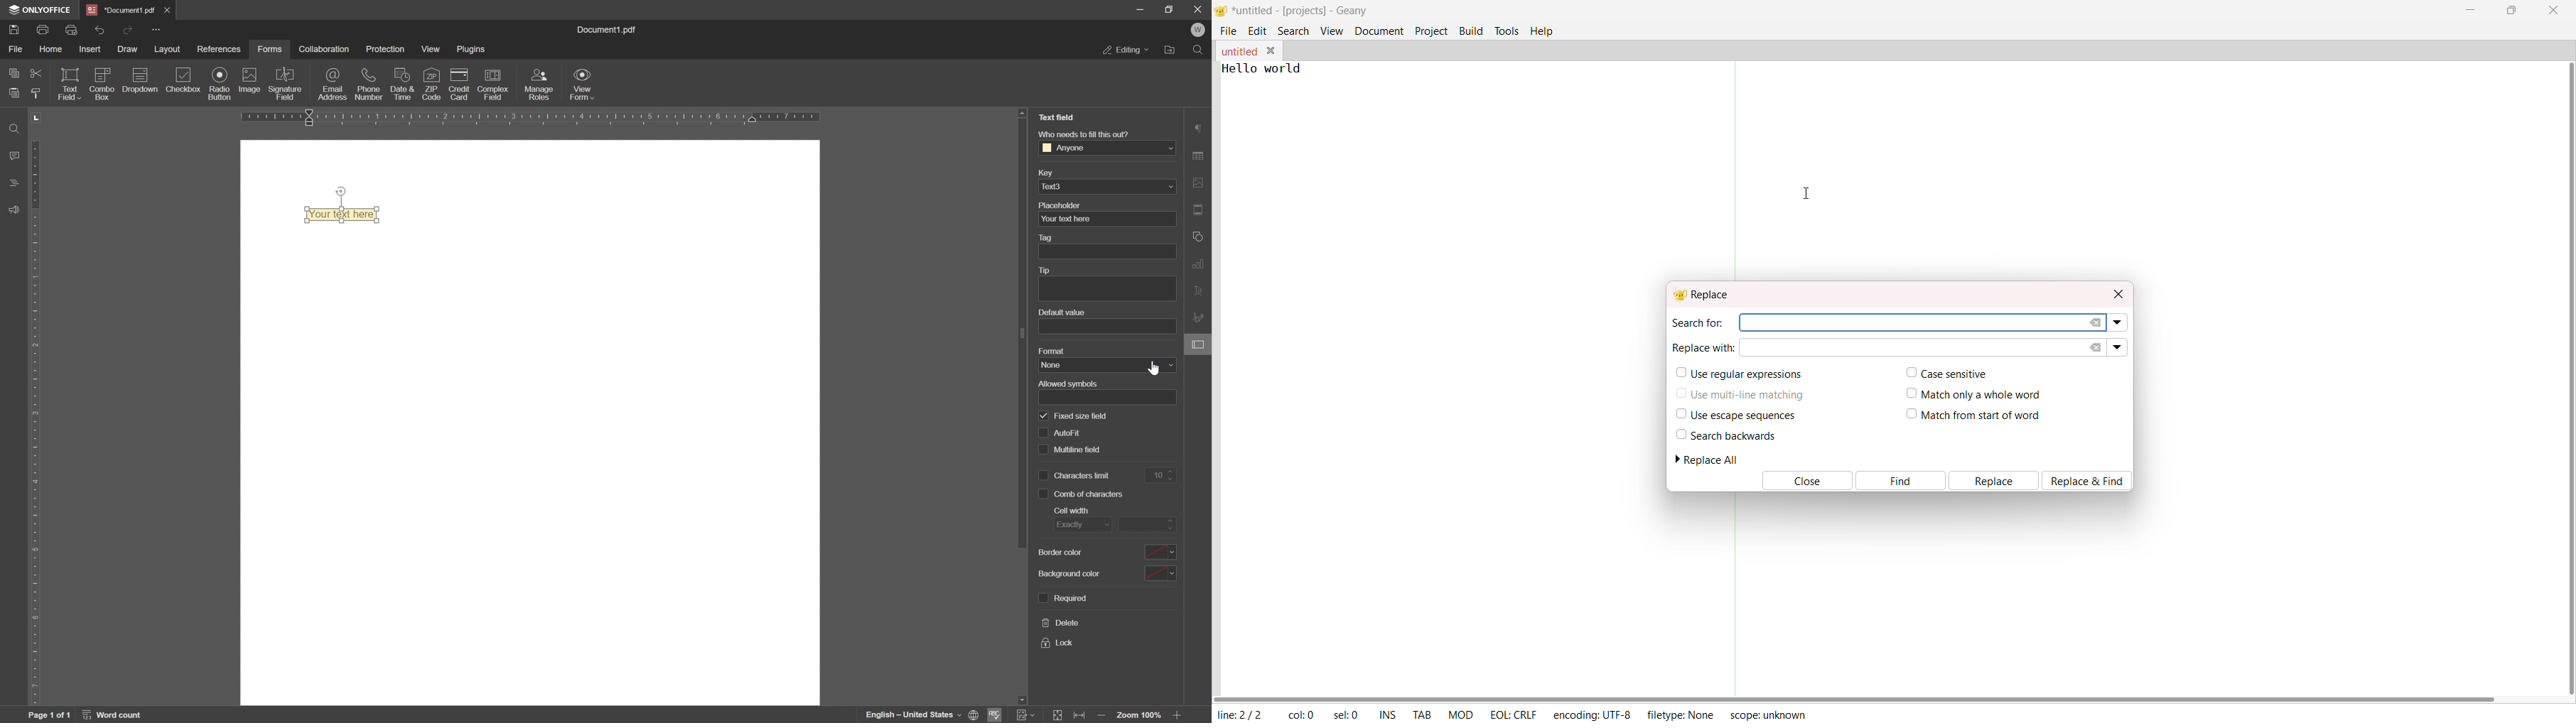 The image size is (2576, 728). I want to click on welcome, so click(1199, 30).